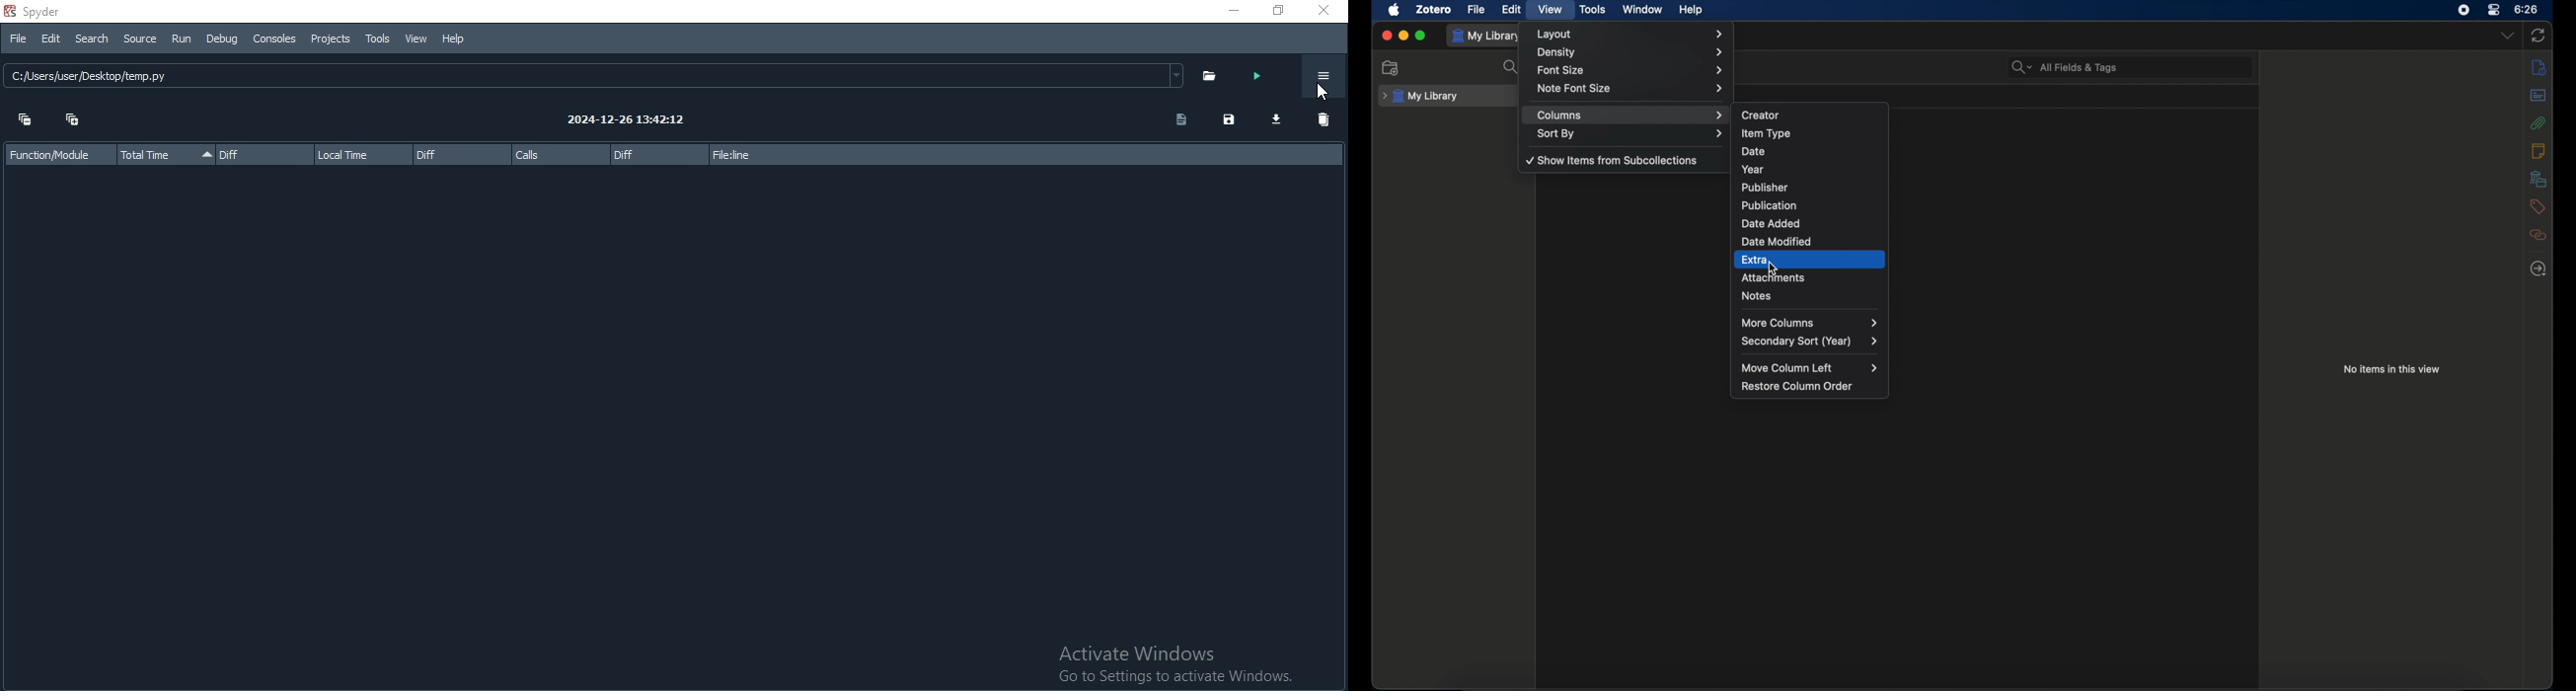  I want to click on notes, so click(2539, 151).